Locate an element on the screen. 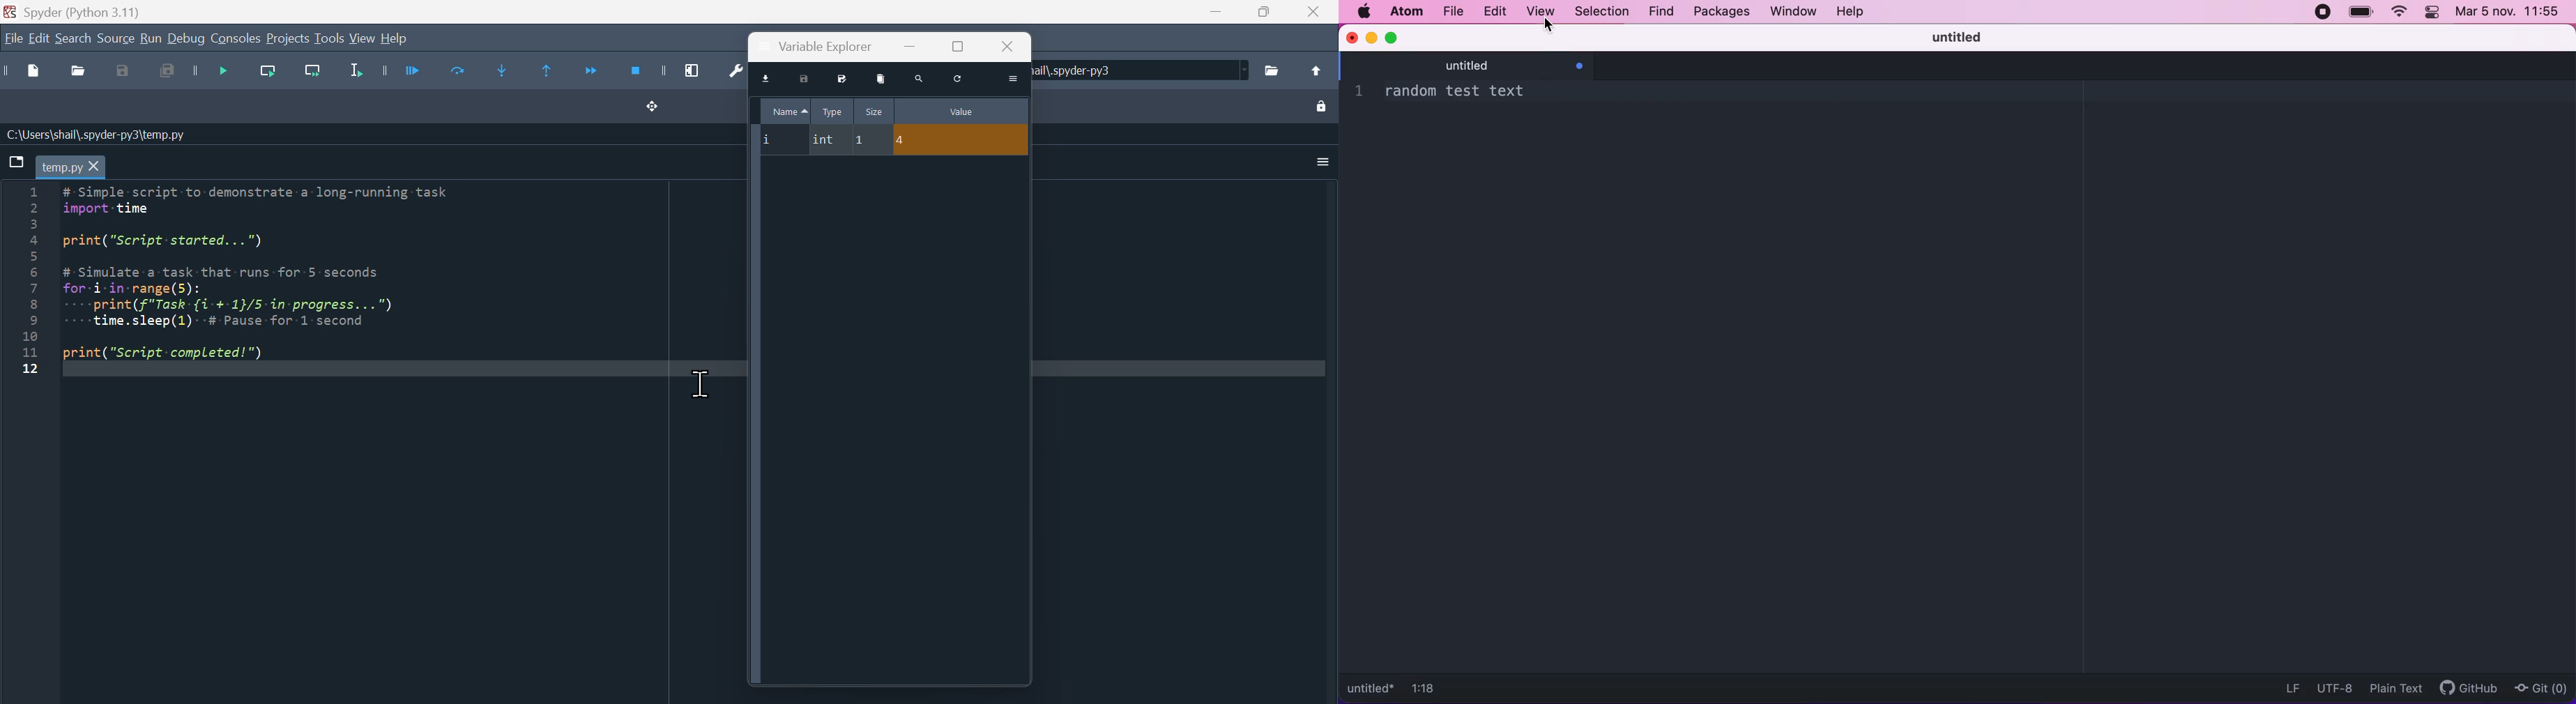 The width and height of the screenshot is (2576, 728). save data as is located at coordinates (841, 78).